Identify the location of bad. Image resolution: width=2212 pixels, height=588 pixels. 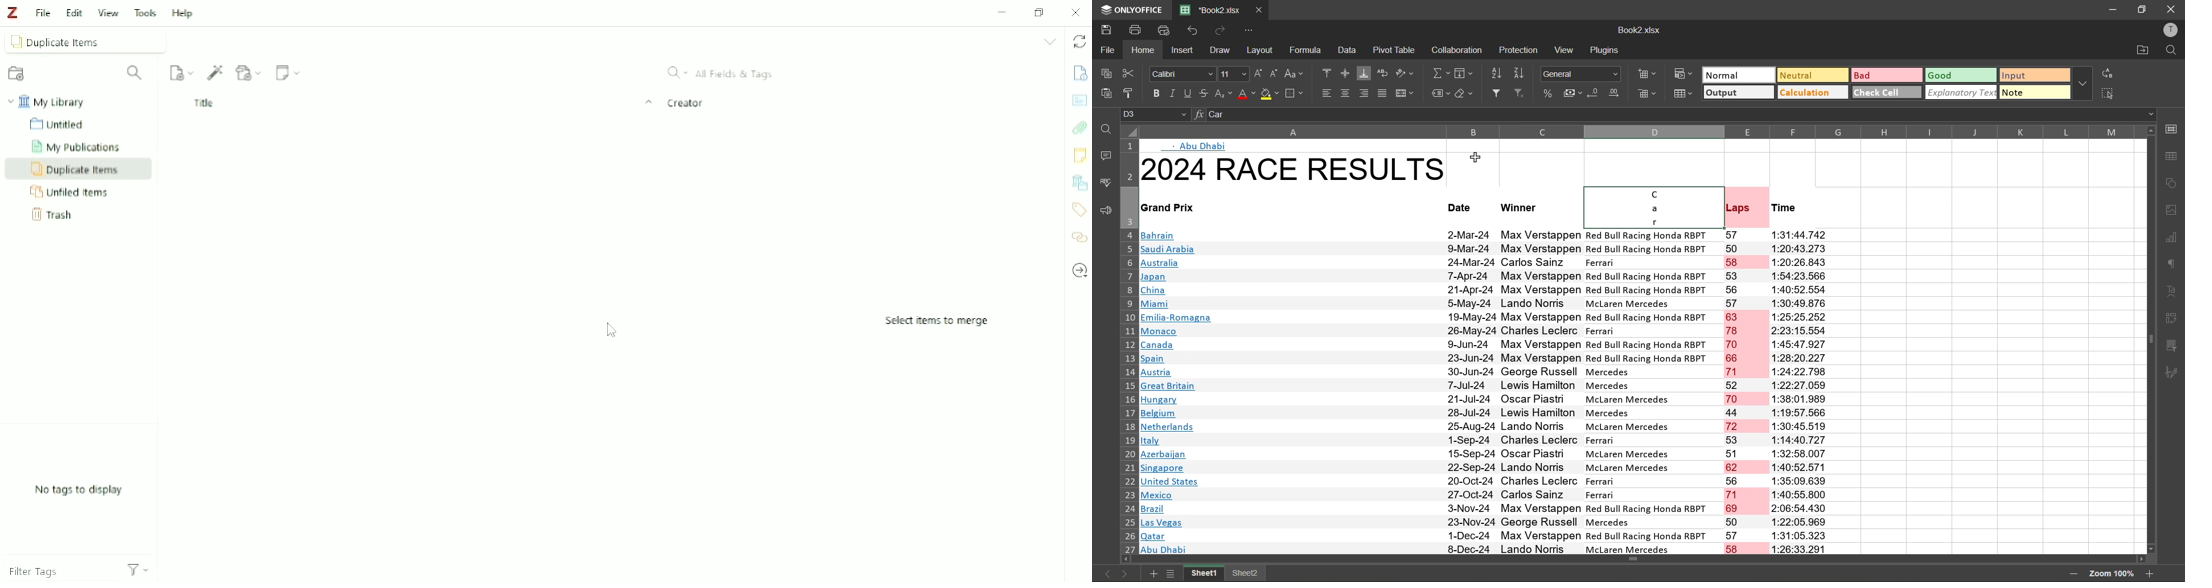
(1887, 76).